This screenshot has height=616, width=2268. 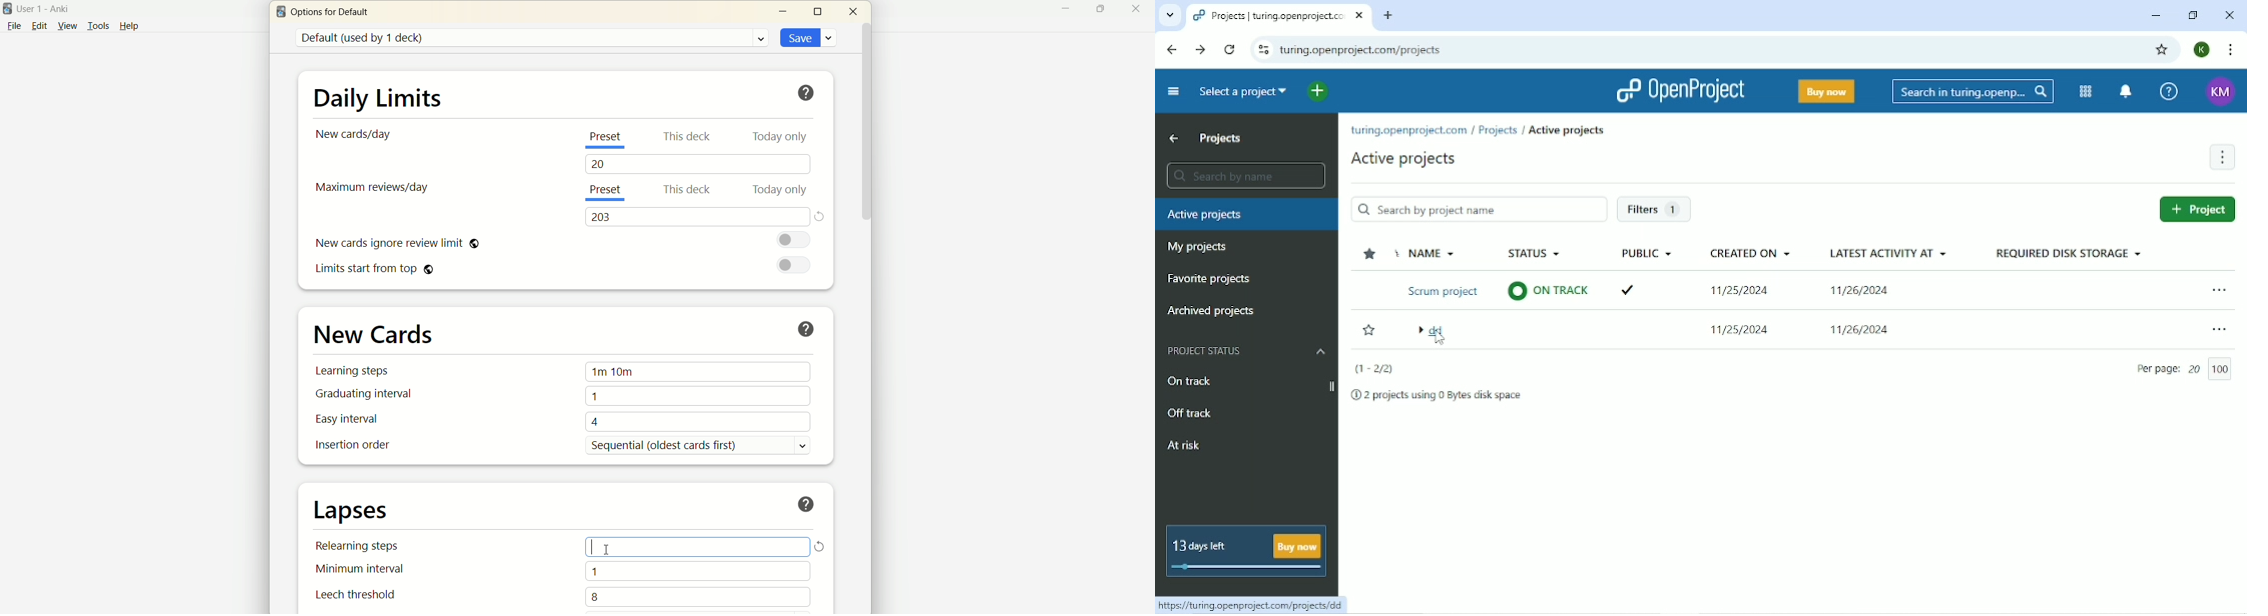 I want to click on new card ignore review limit, so click(x=396, y=244).